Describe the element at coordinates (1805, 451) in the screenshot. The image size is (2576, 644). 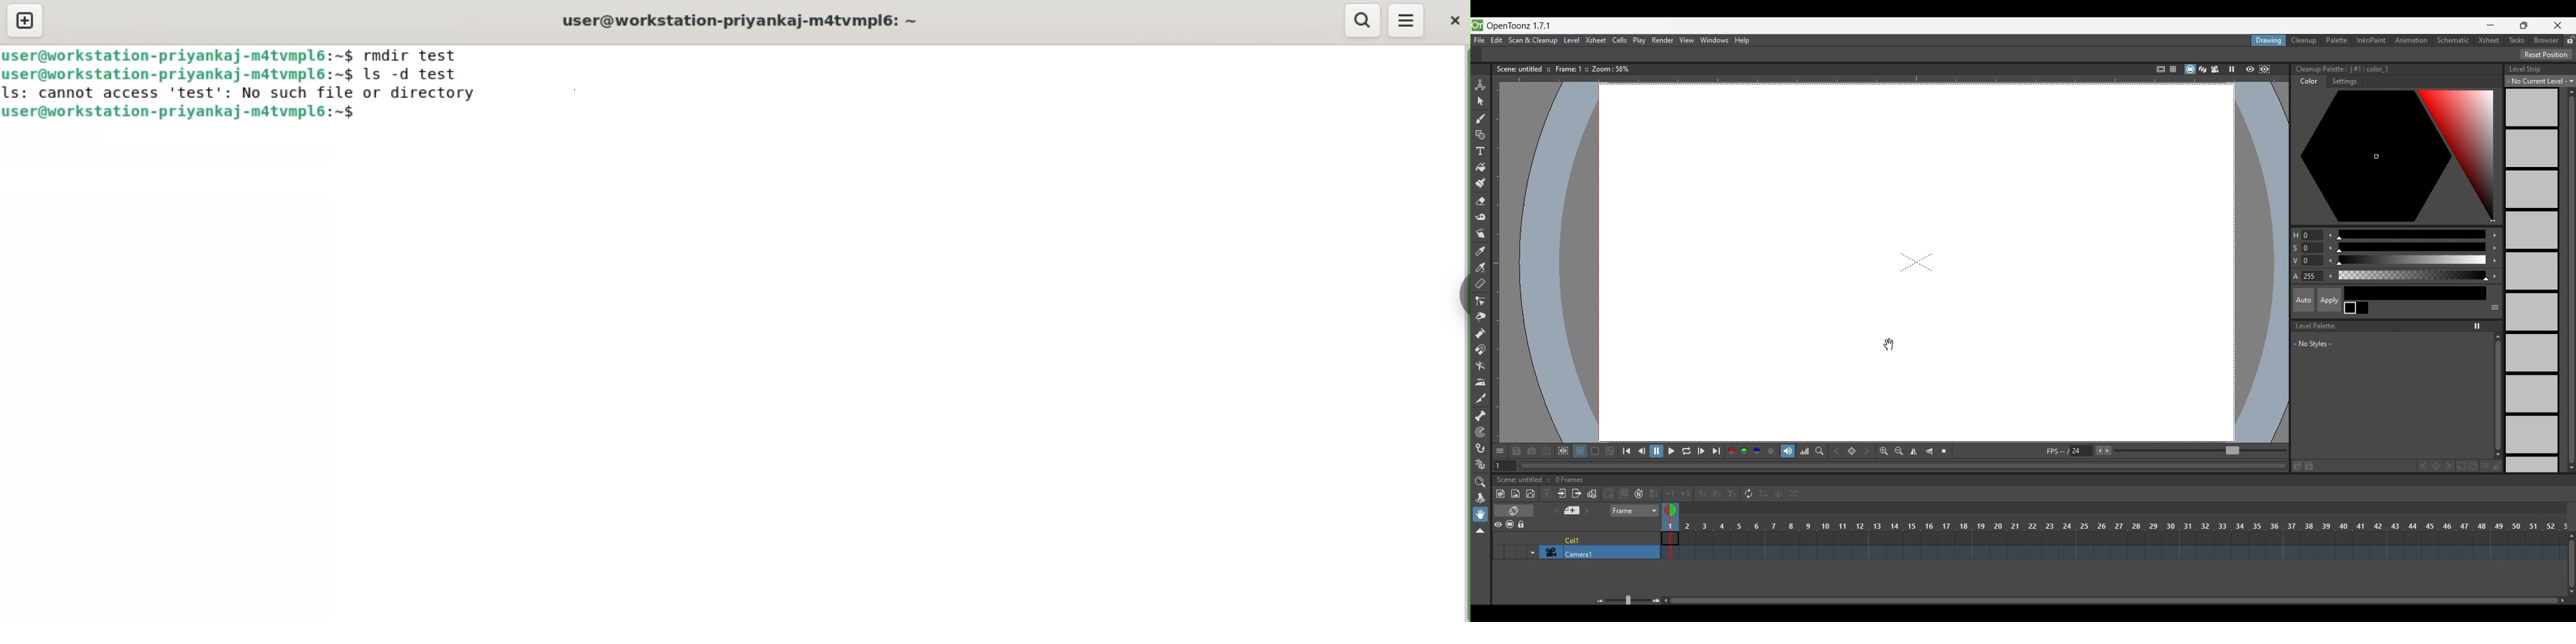
I see `Histogram` at that location.